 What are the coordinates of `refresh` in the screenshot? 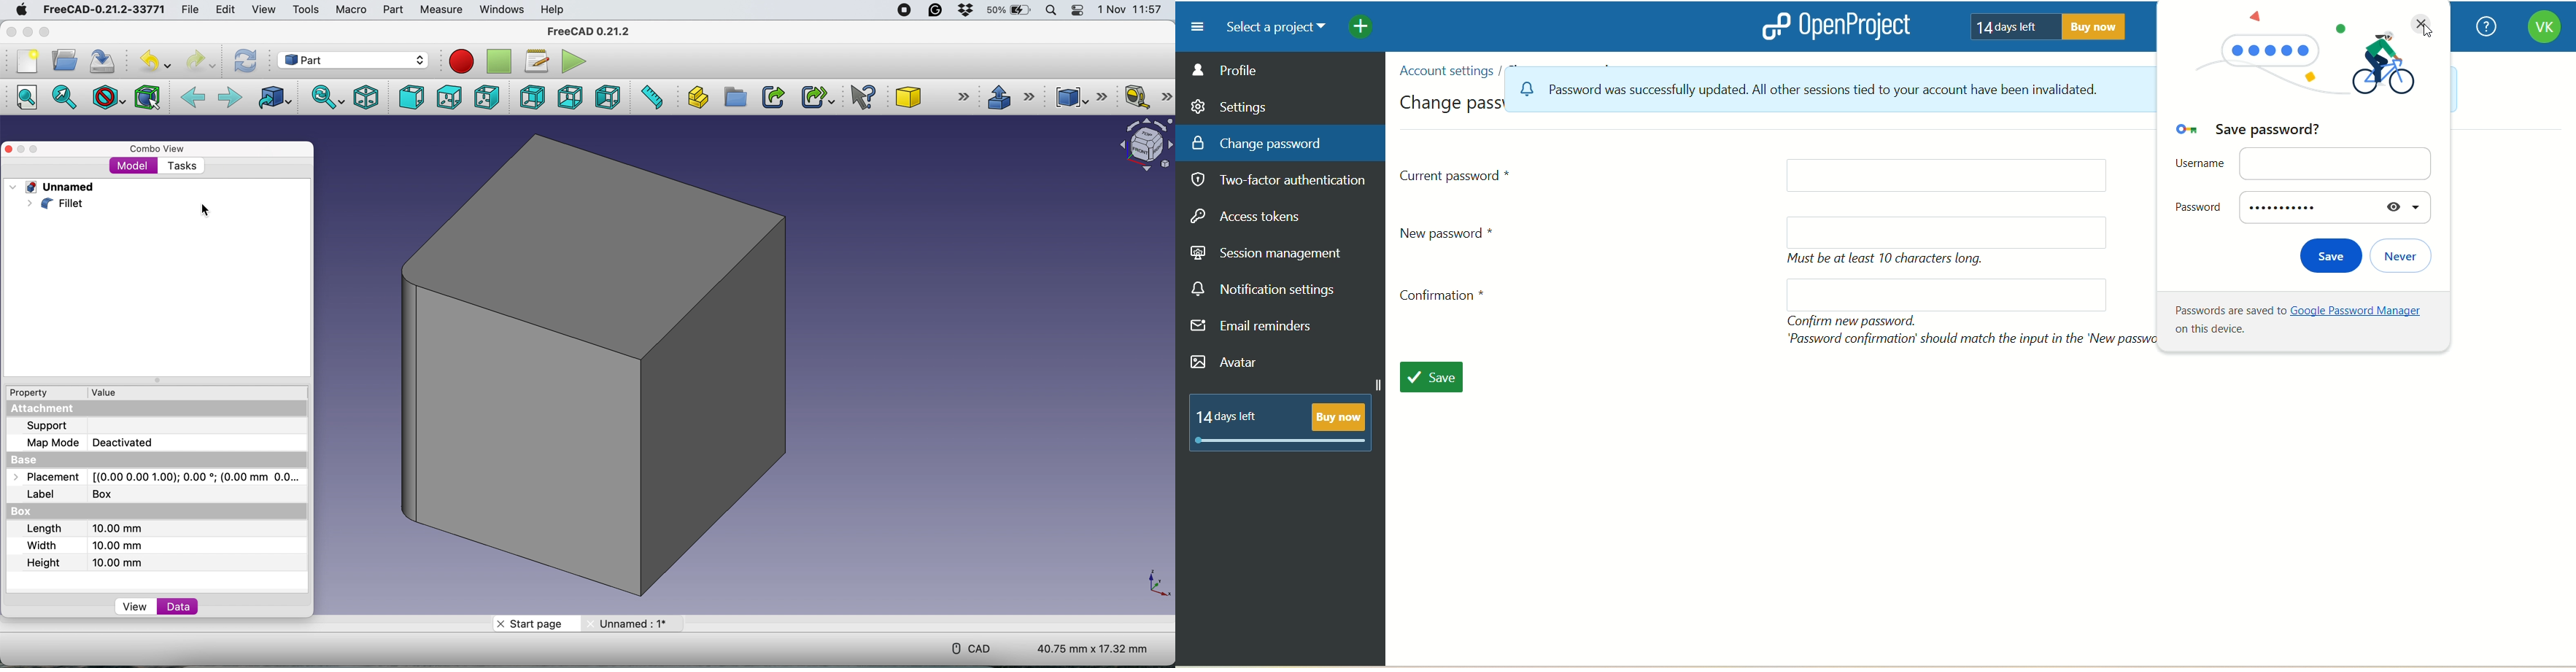 It's located at (244, 62).